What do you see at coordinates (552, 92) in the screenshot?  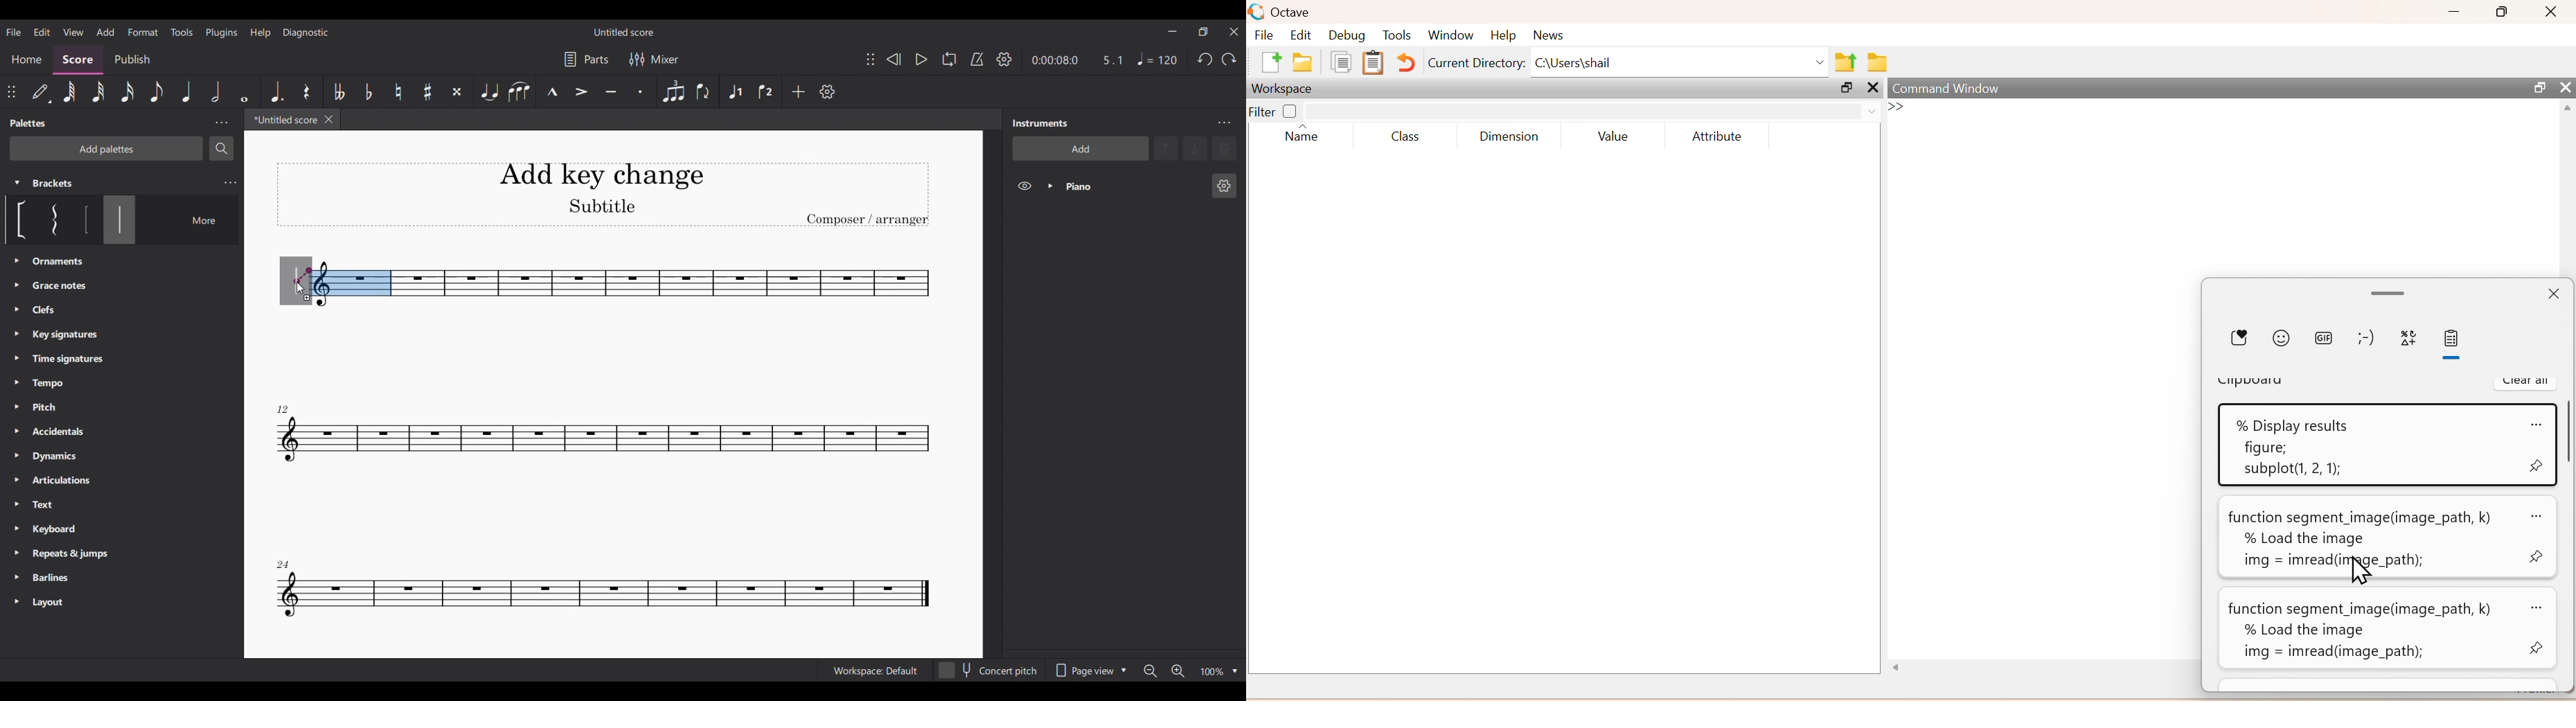 I see `Marcato` at bounding box center [552, 92].